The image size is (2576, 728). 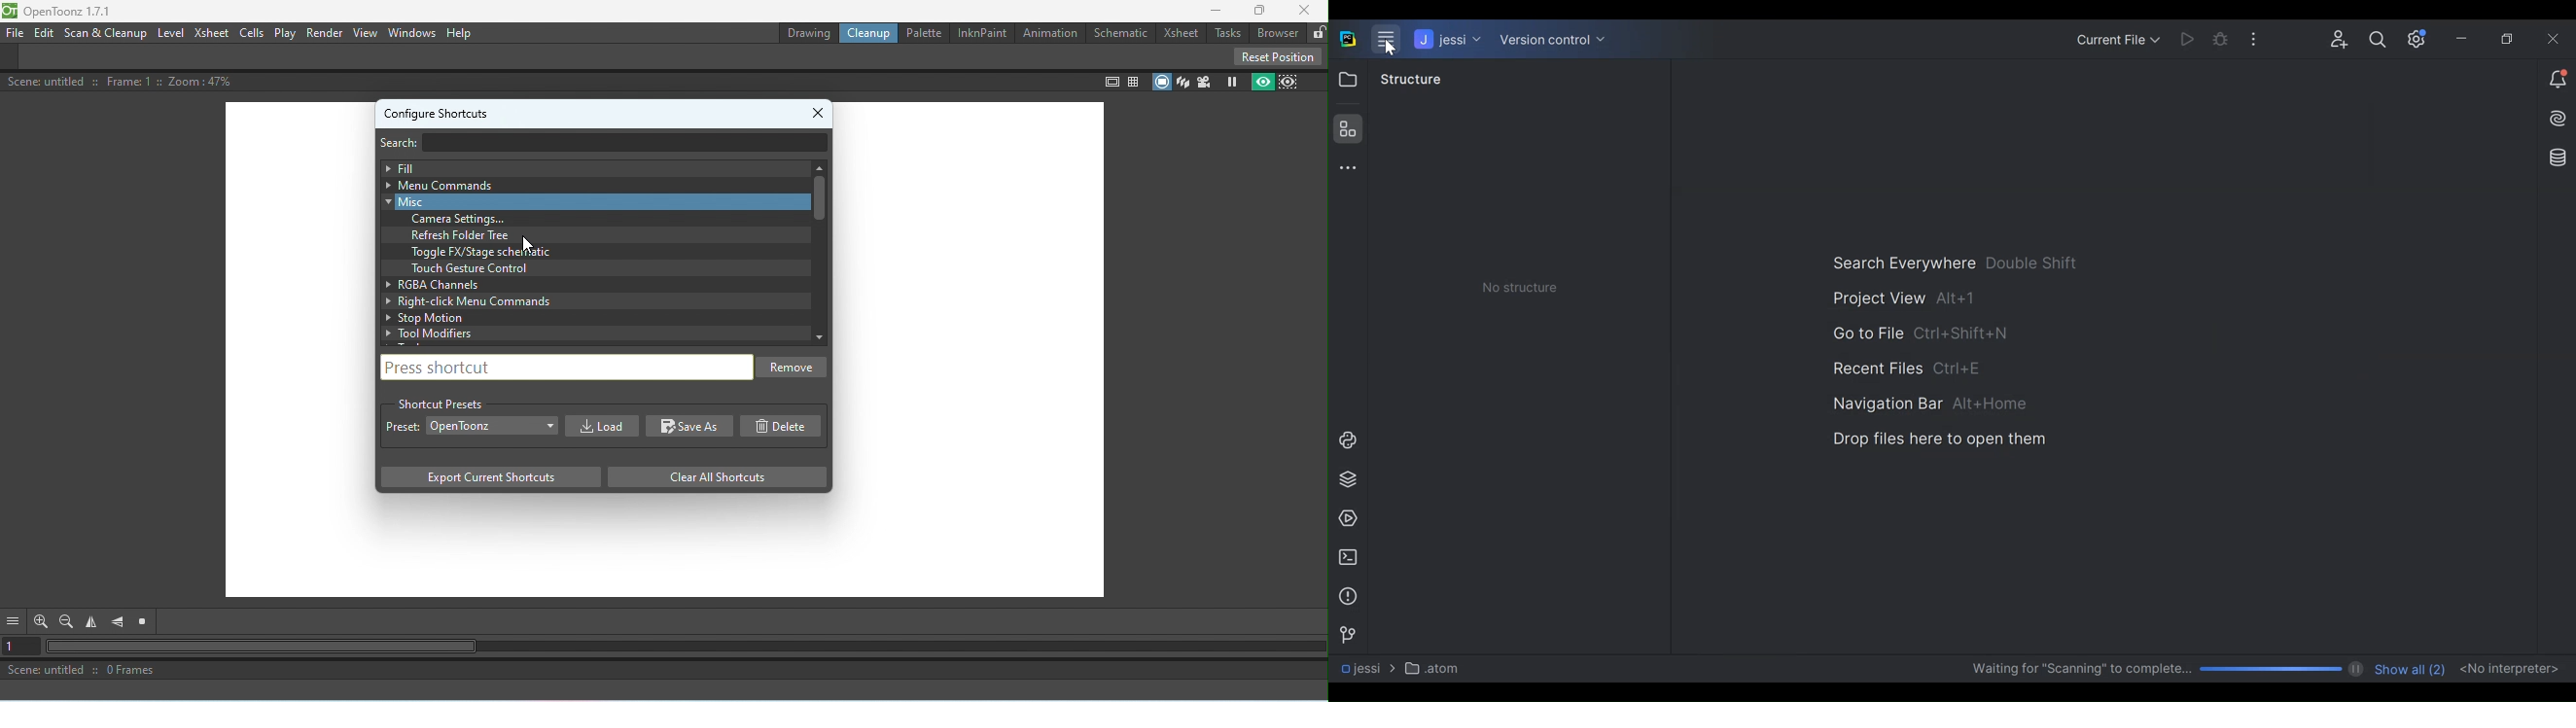 What do you see at coordinates (1347, 557) in the screenshot?
I see `Terminal` at bounding box center [1347, 557].